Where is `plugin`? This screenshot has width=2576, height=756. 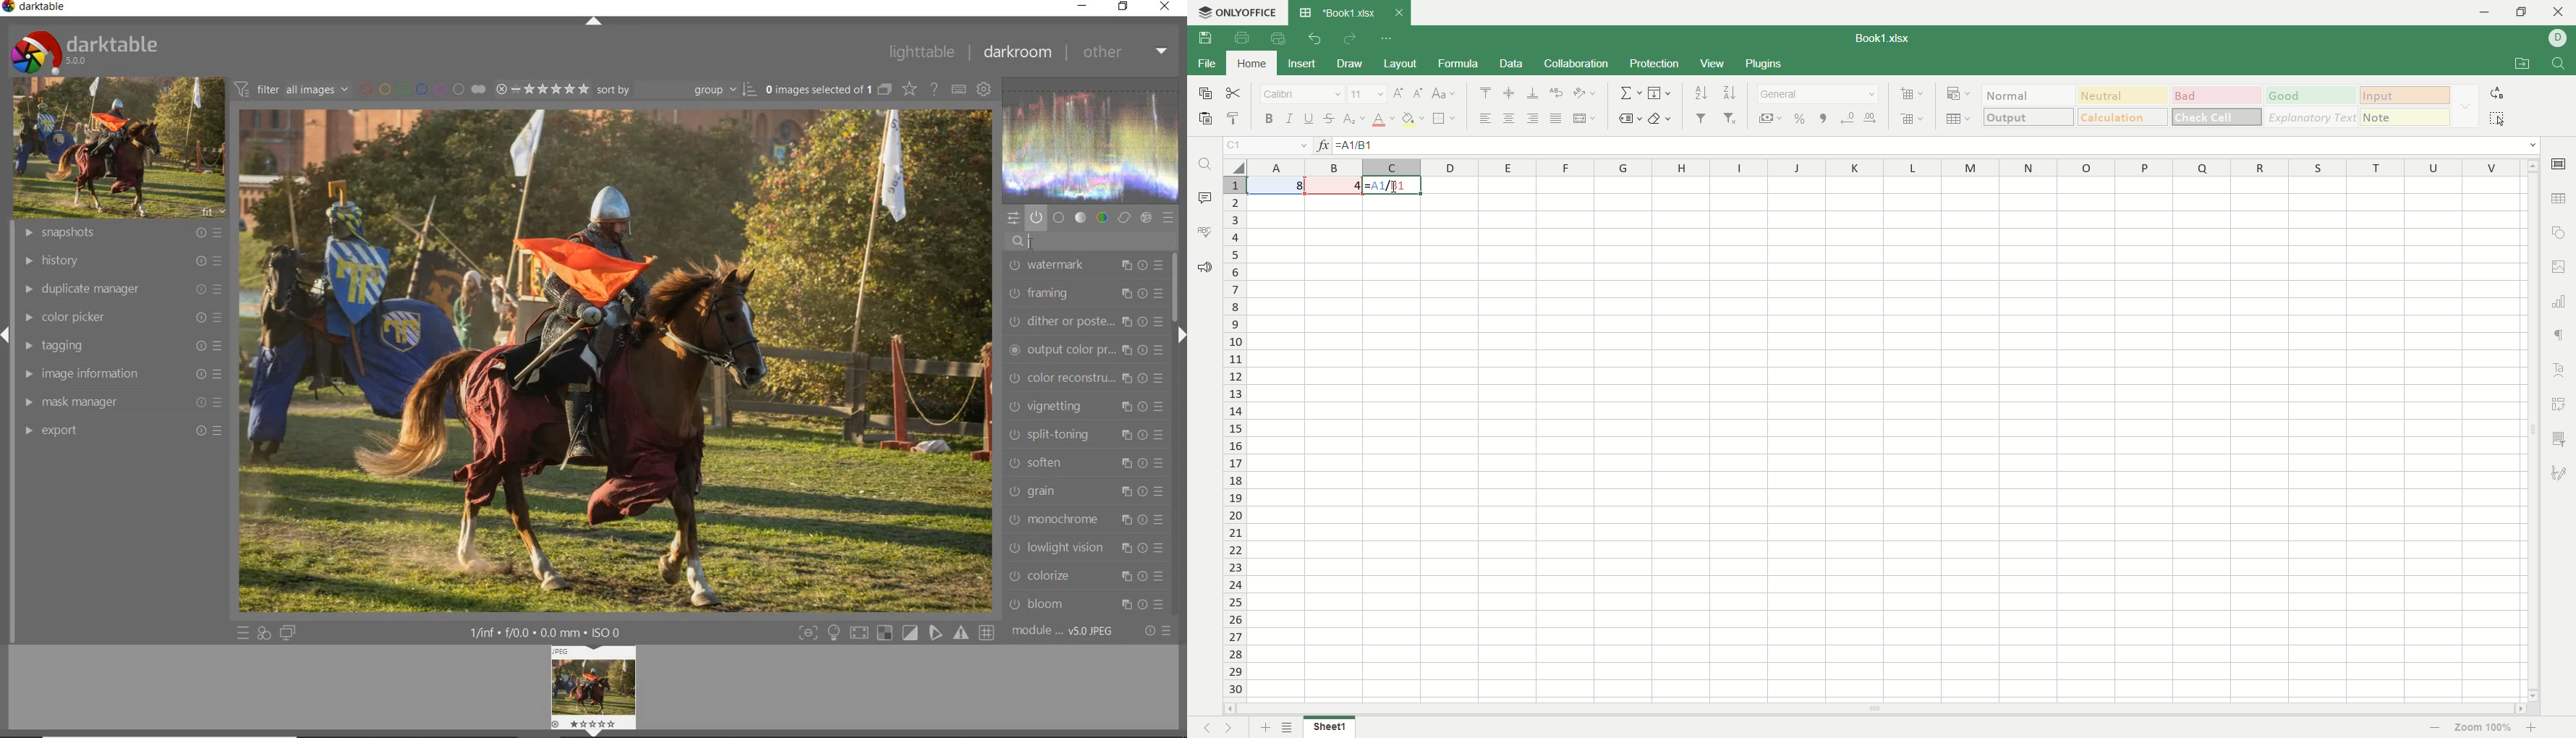 plugin is located at coordinates (1761, 62).